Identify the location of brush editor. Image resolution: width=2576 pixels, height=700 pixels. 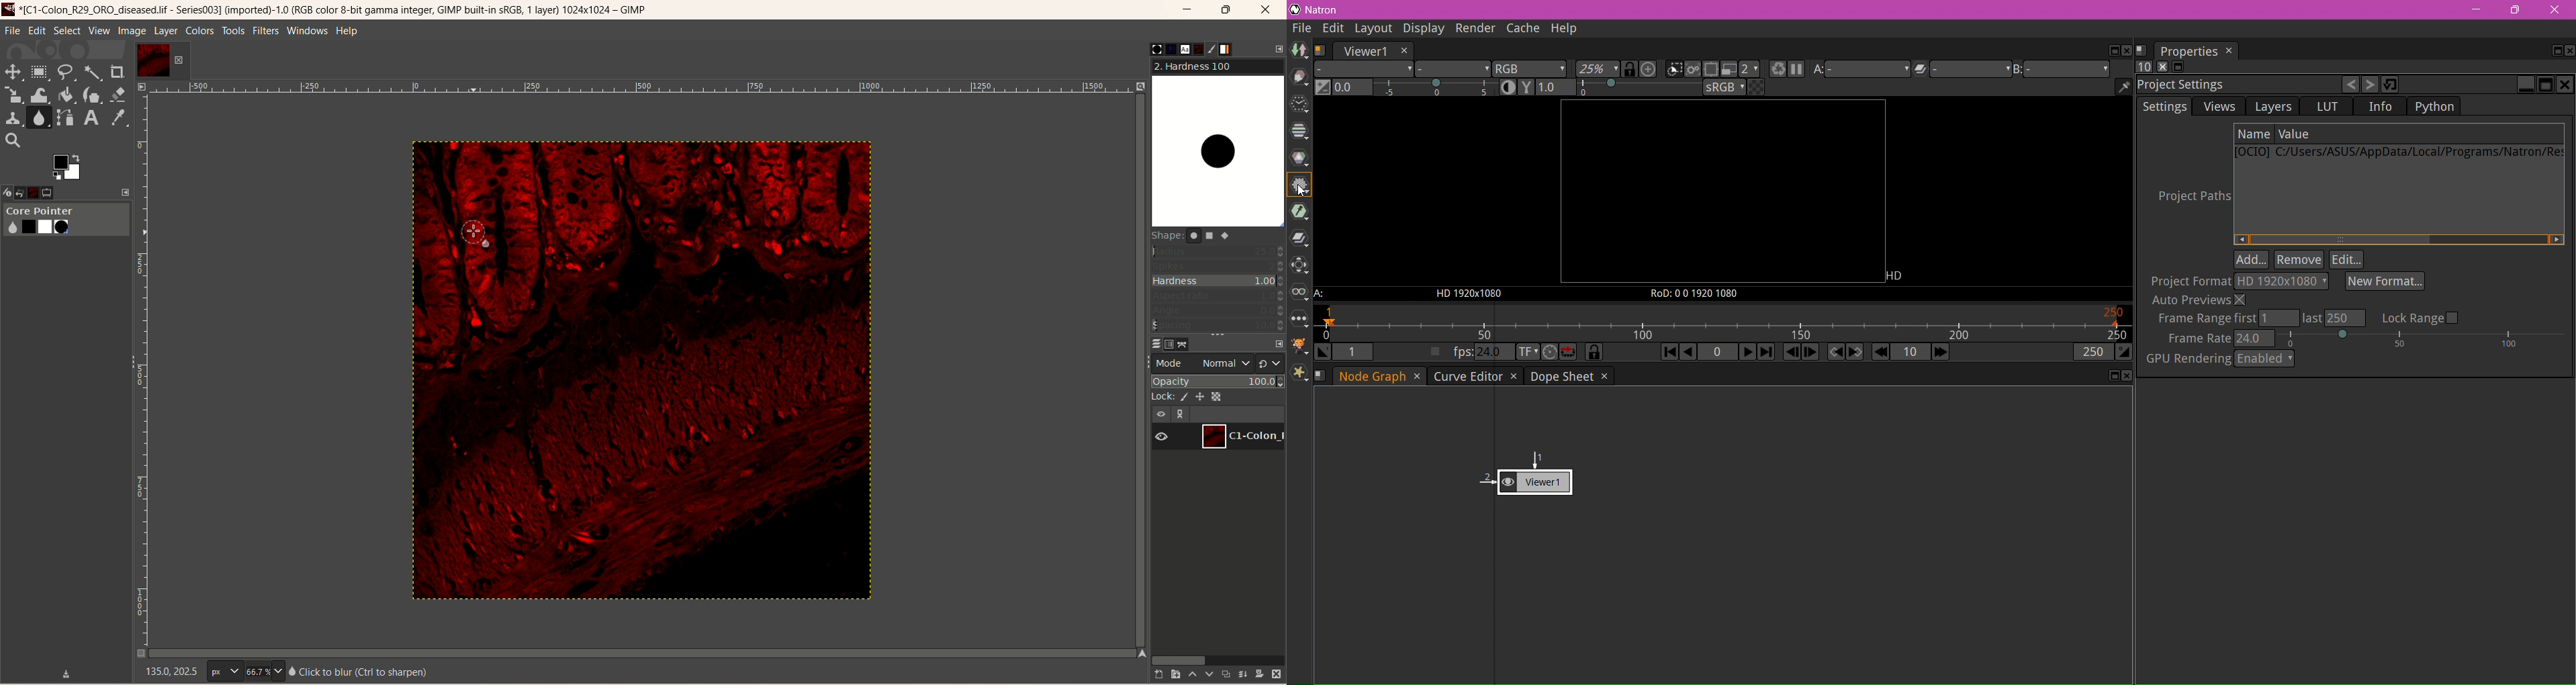
(1214, 49).